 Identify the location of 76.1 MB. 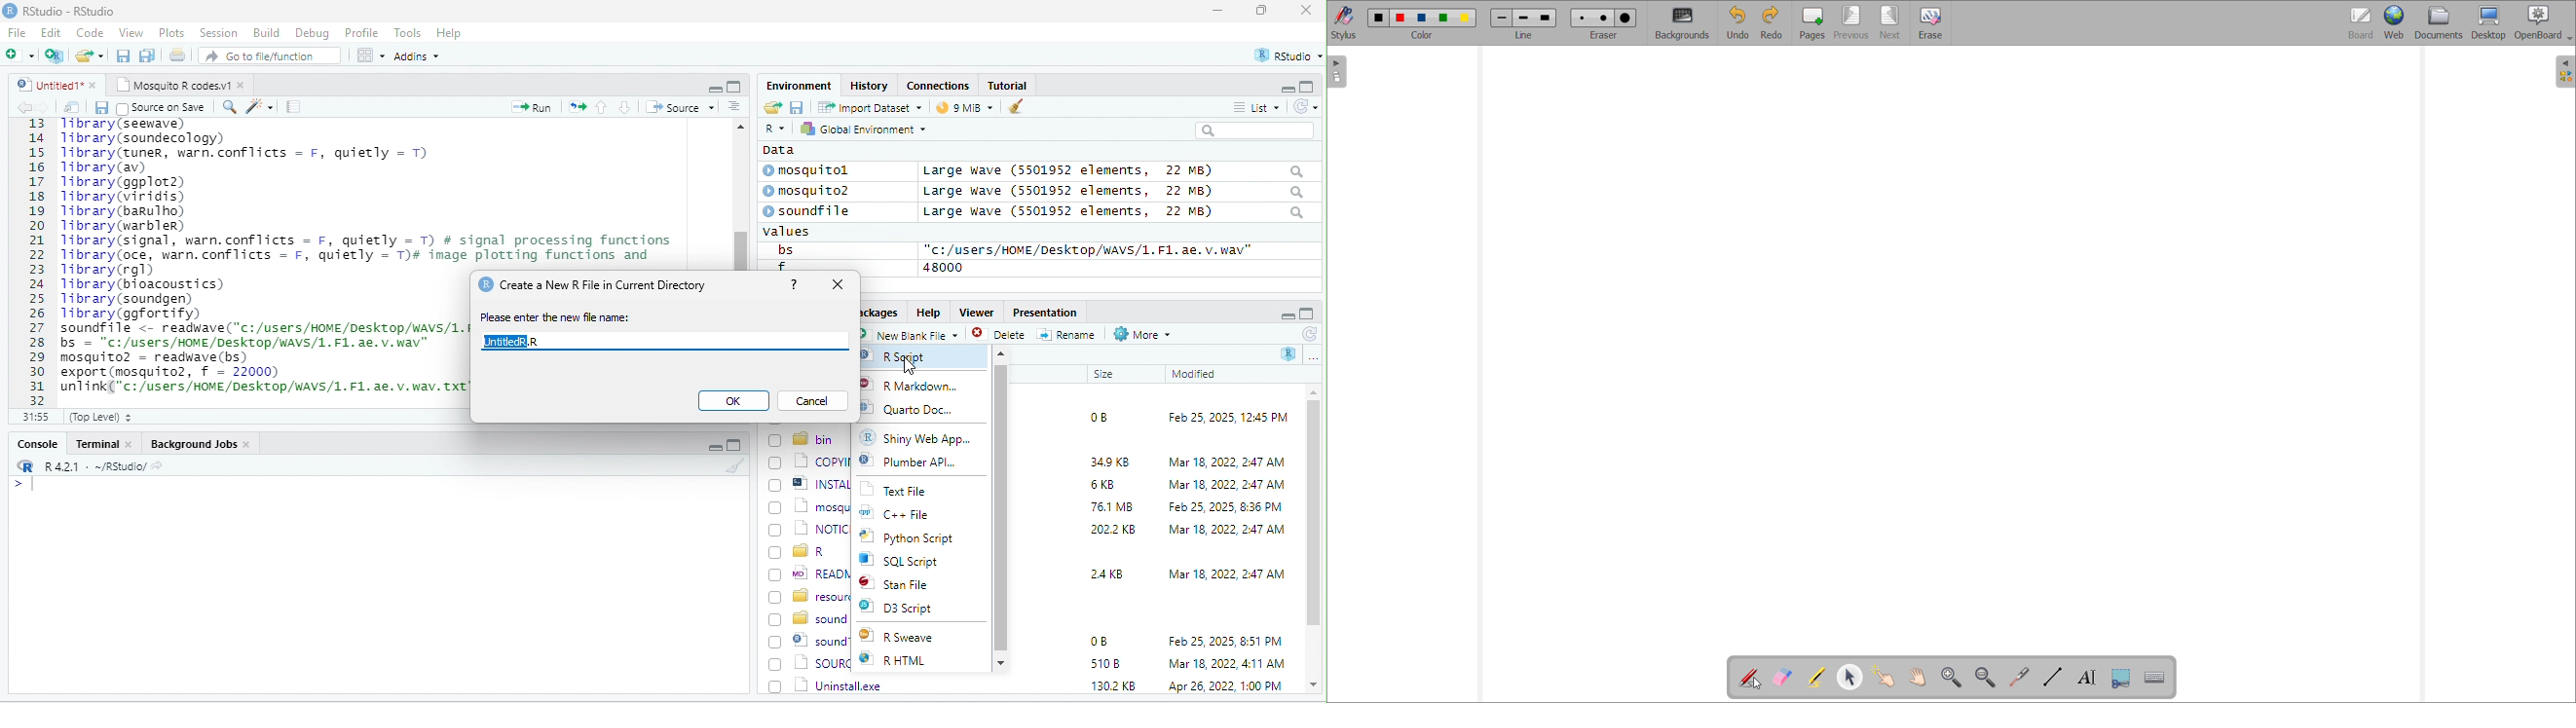
(1111, 505).